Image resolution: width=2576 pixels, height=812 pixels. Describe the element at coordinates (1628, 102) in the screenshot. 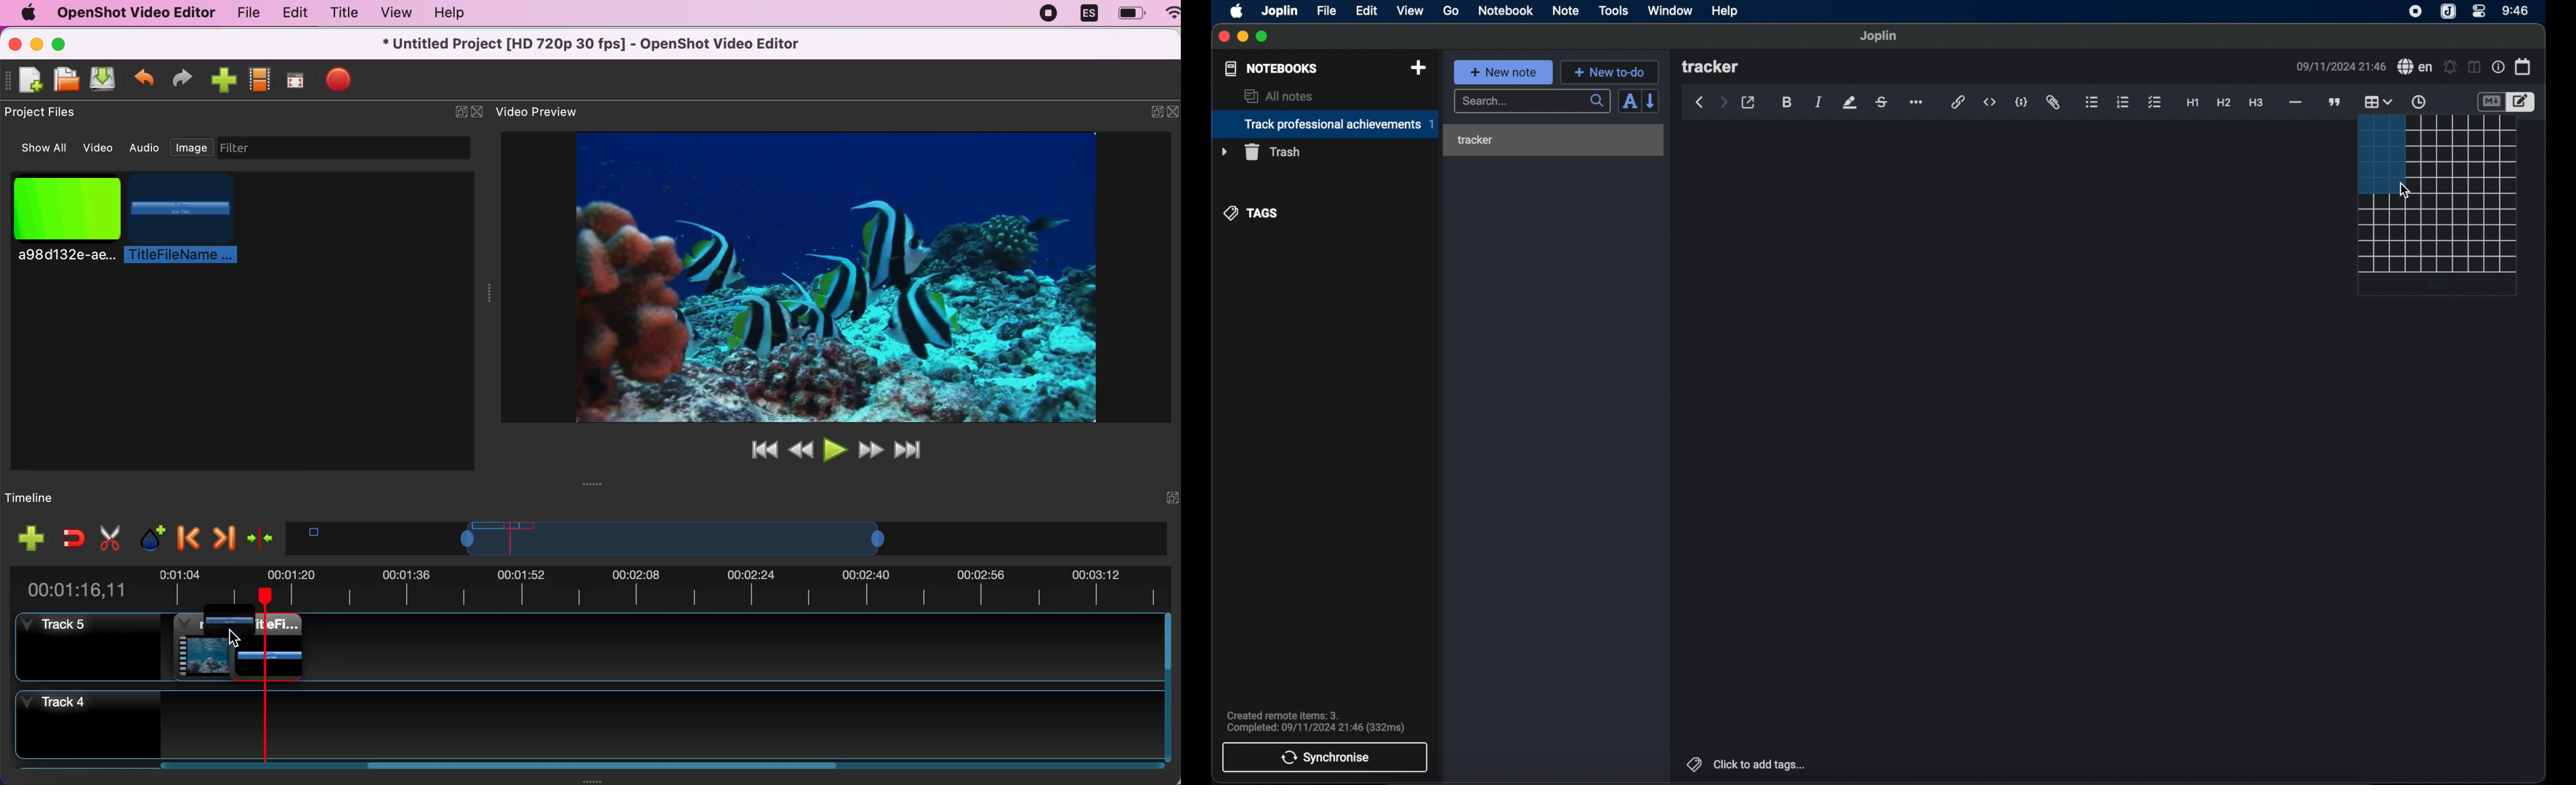

I see `toggle sort order field` at that location.